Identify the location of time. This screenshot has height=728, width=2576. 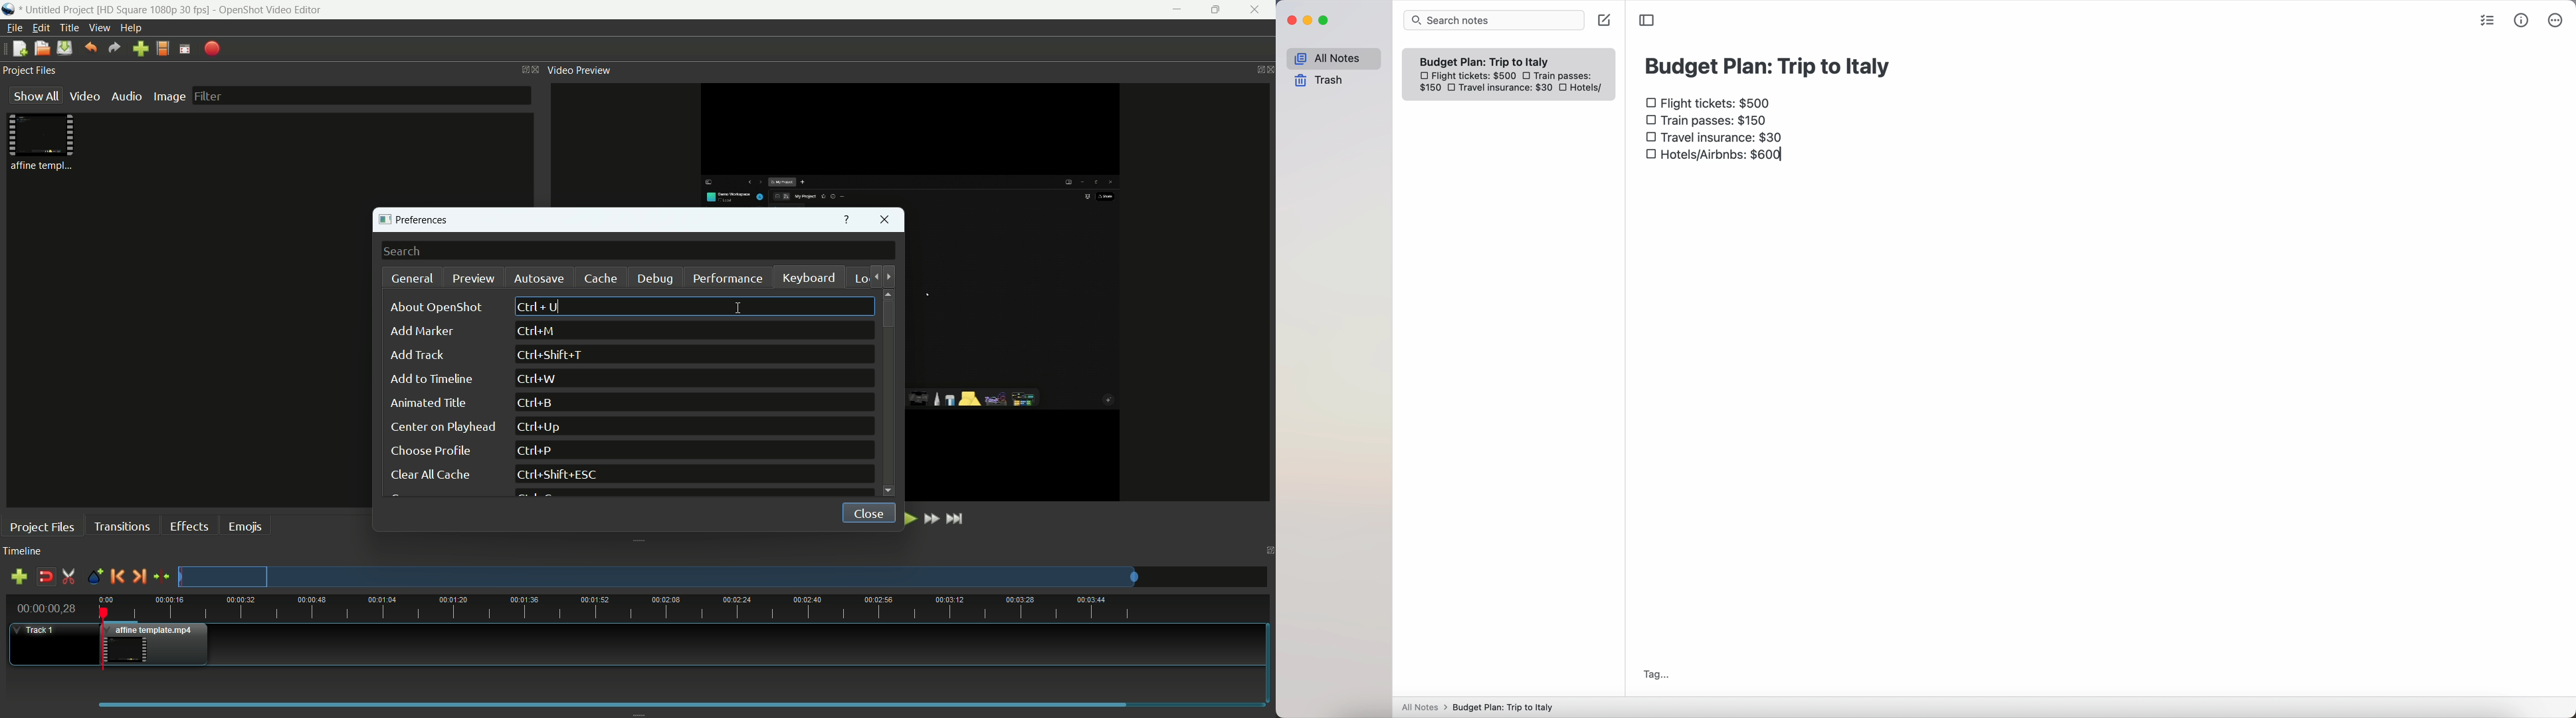
(684, 608).